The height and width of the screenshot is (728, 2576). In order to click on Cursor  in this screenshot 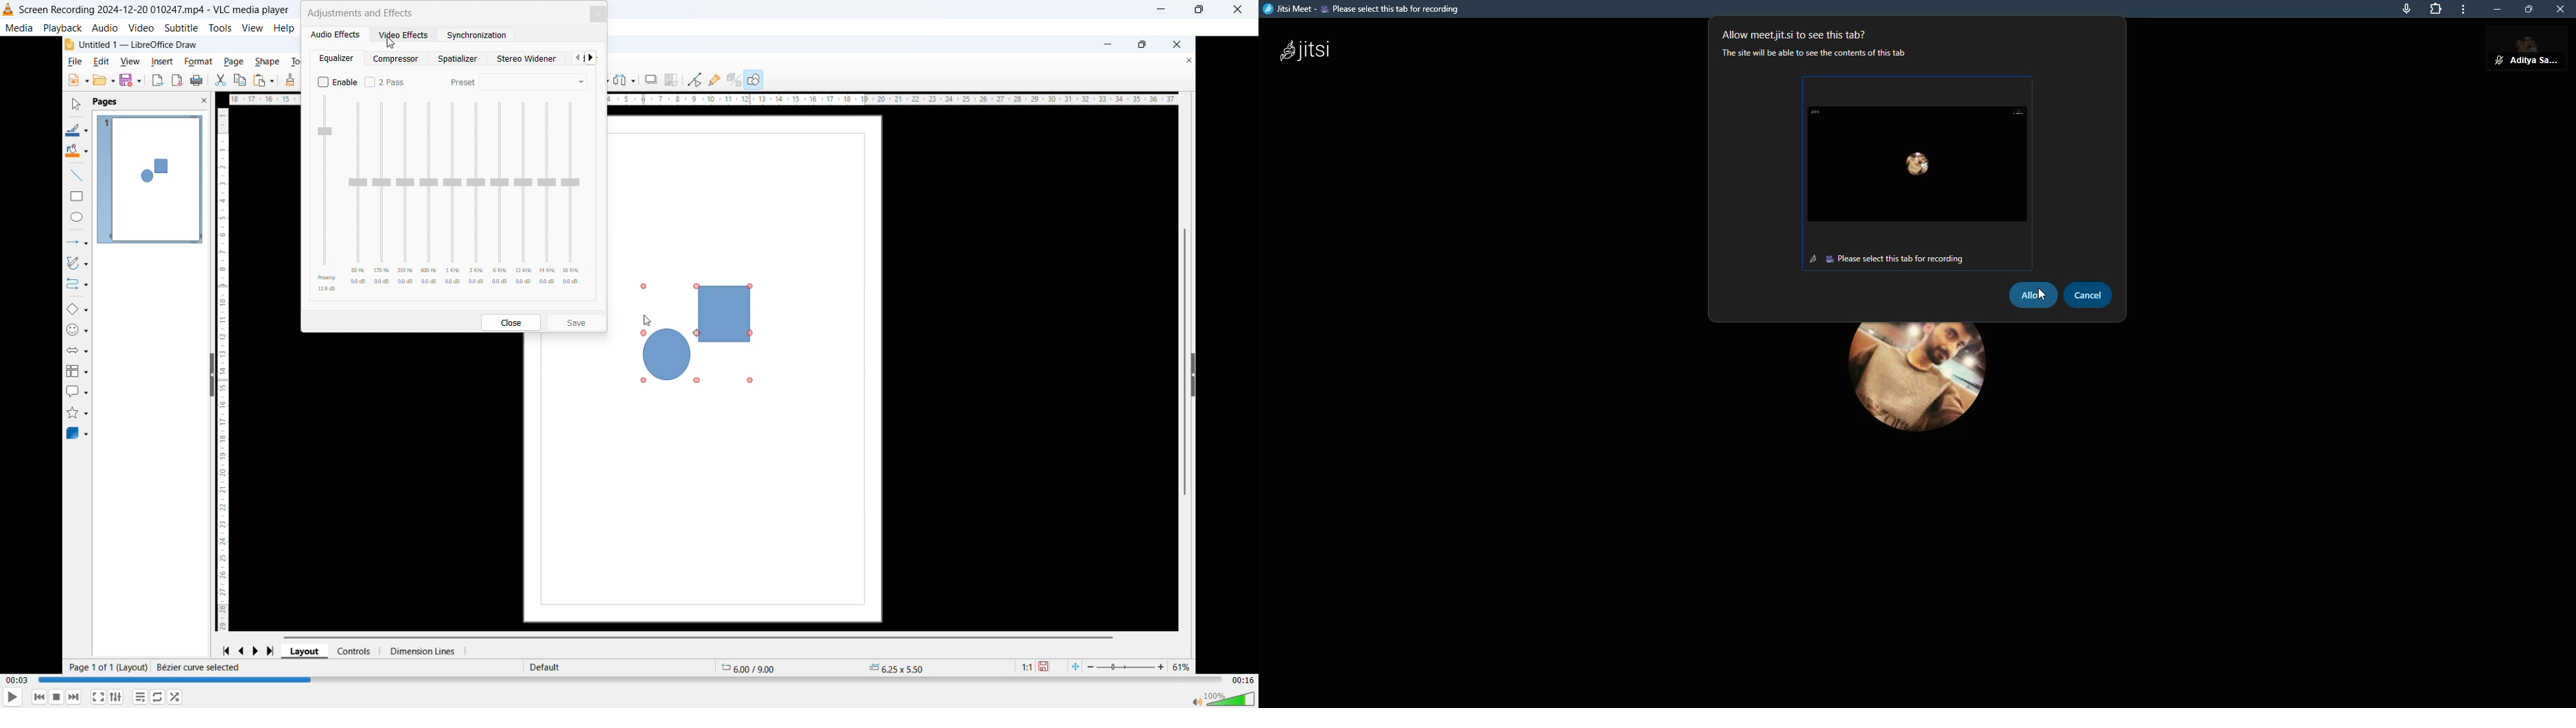, I will do `click(391, 42)`.